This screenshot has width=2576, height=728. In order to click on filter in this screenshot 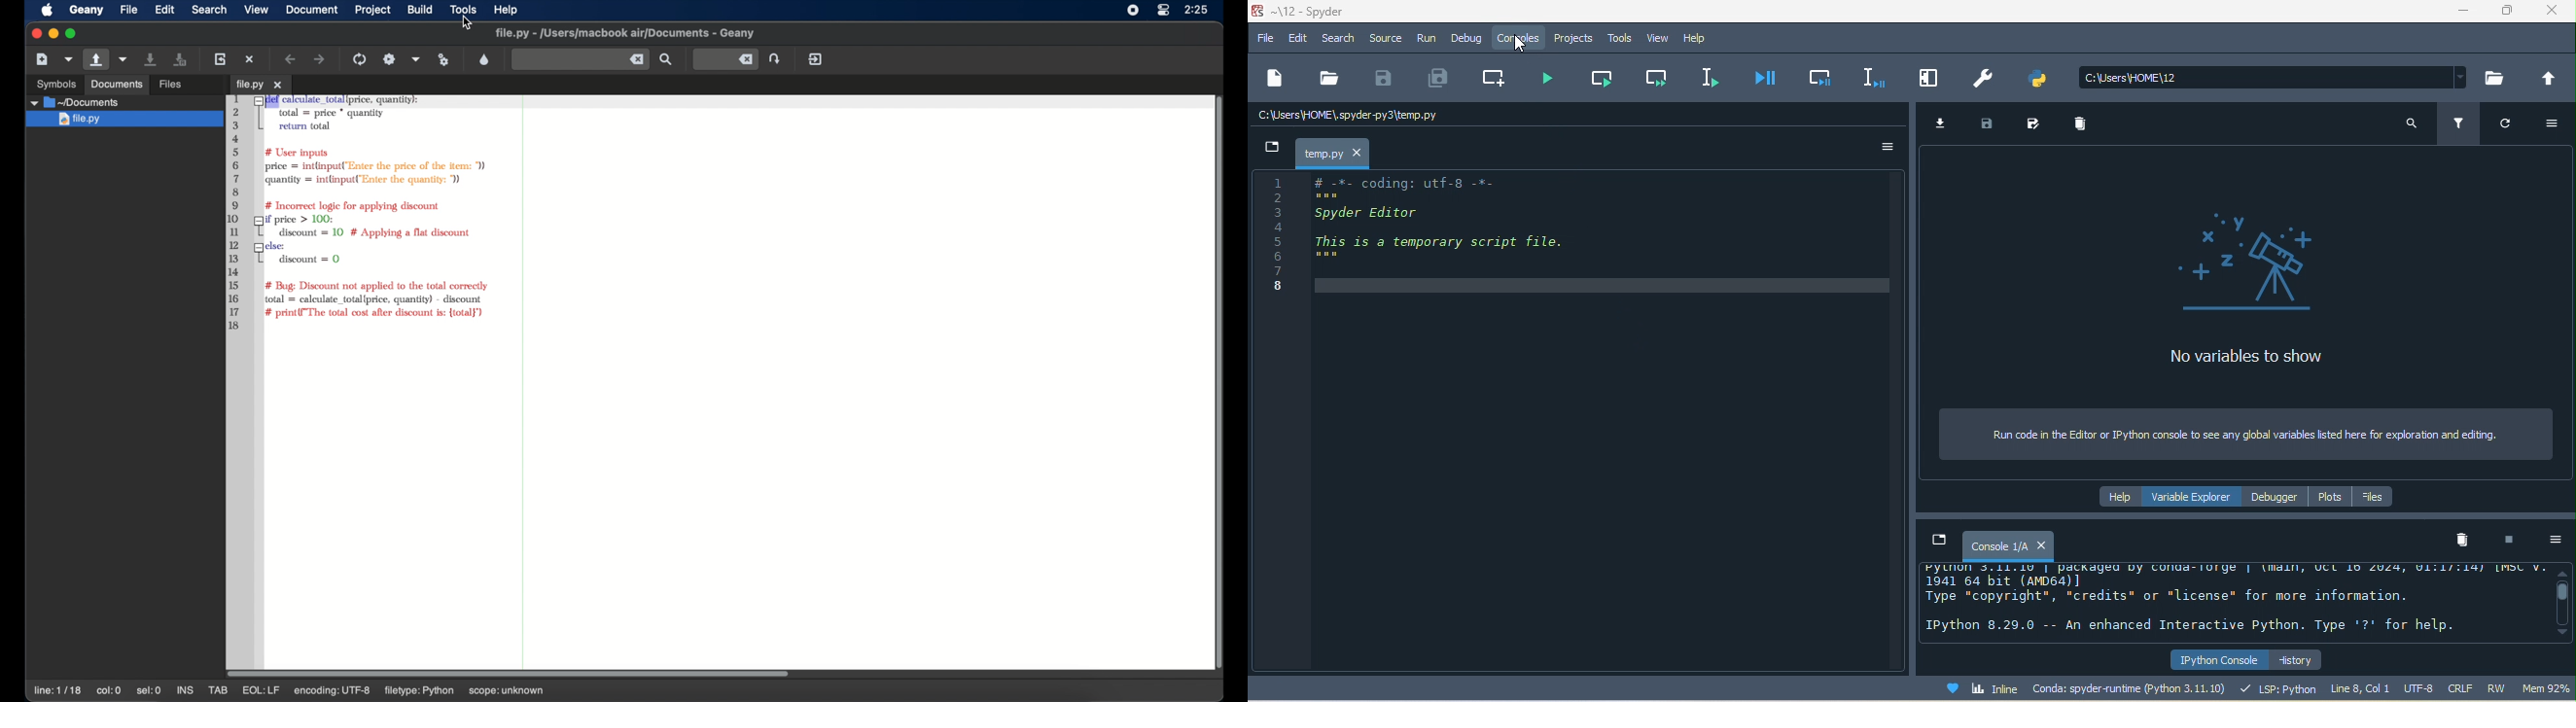, I will do `click(2457, 123)`.